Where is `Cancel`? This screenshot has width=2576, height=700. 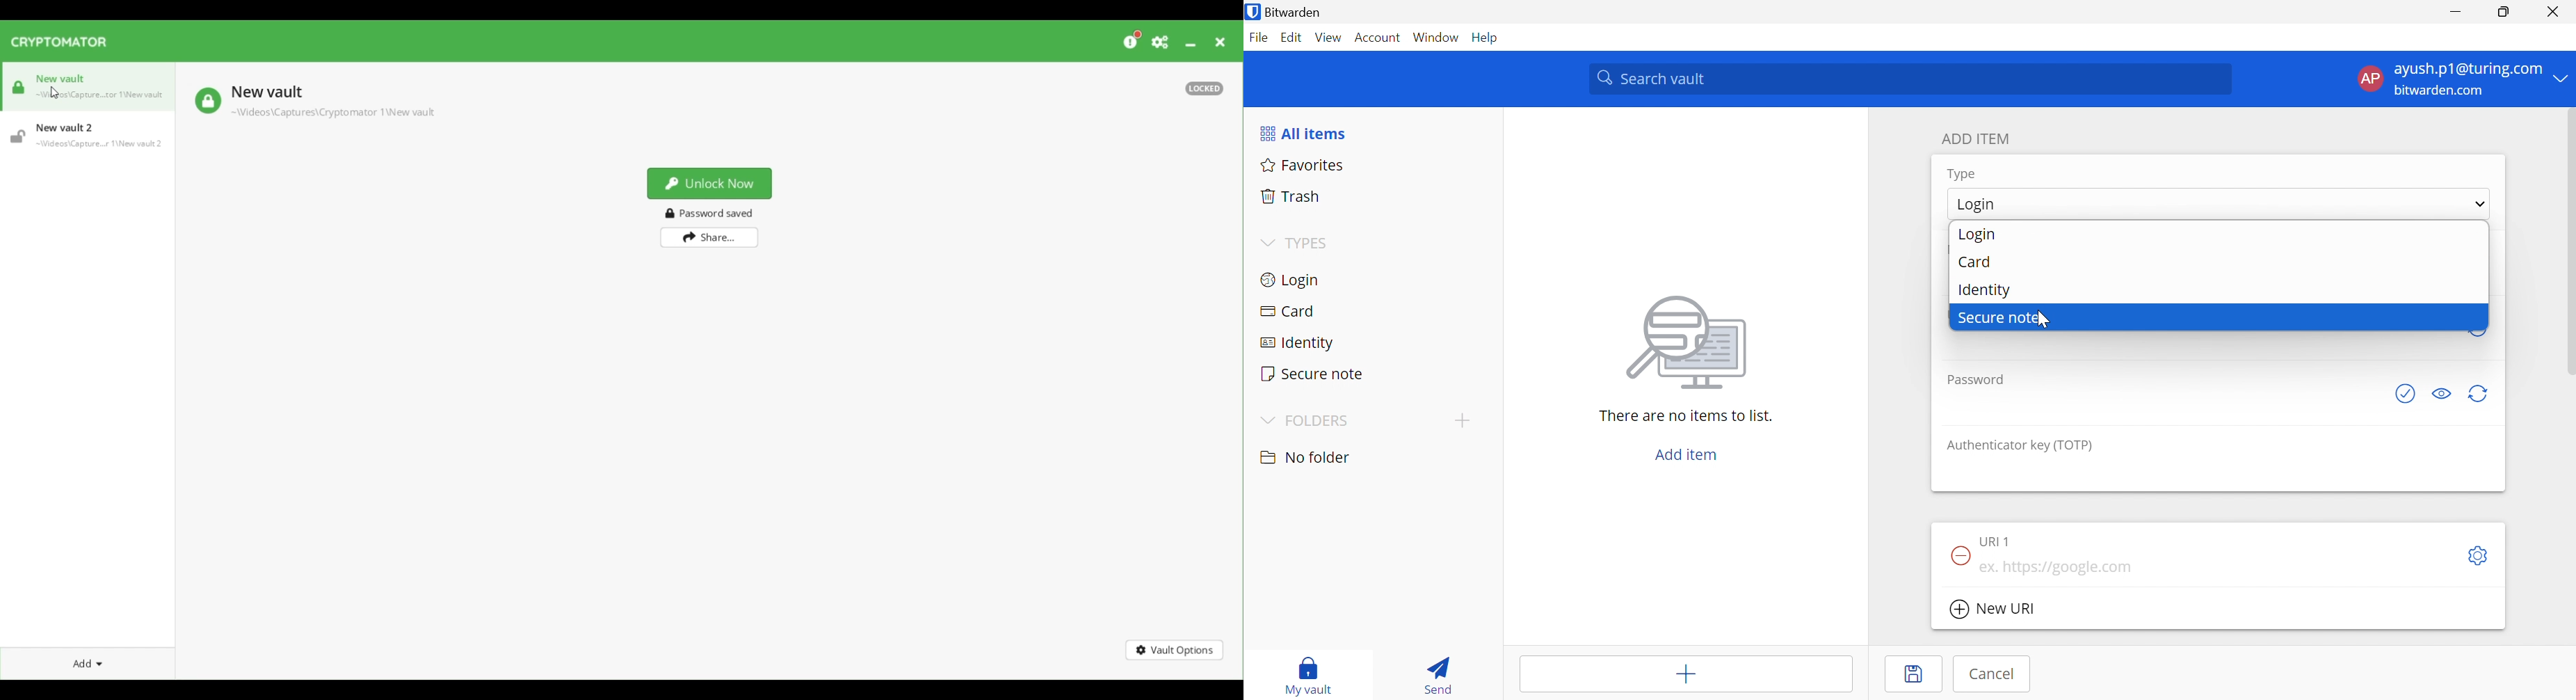 Cancel is located at coordinates (1997, 674).